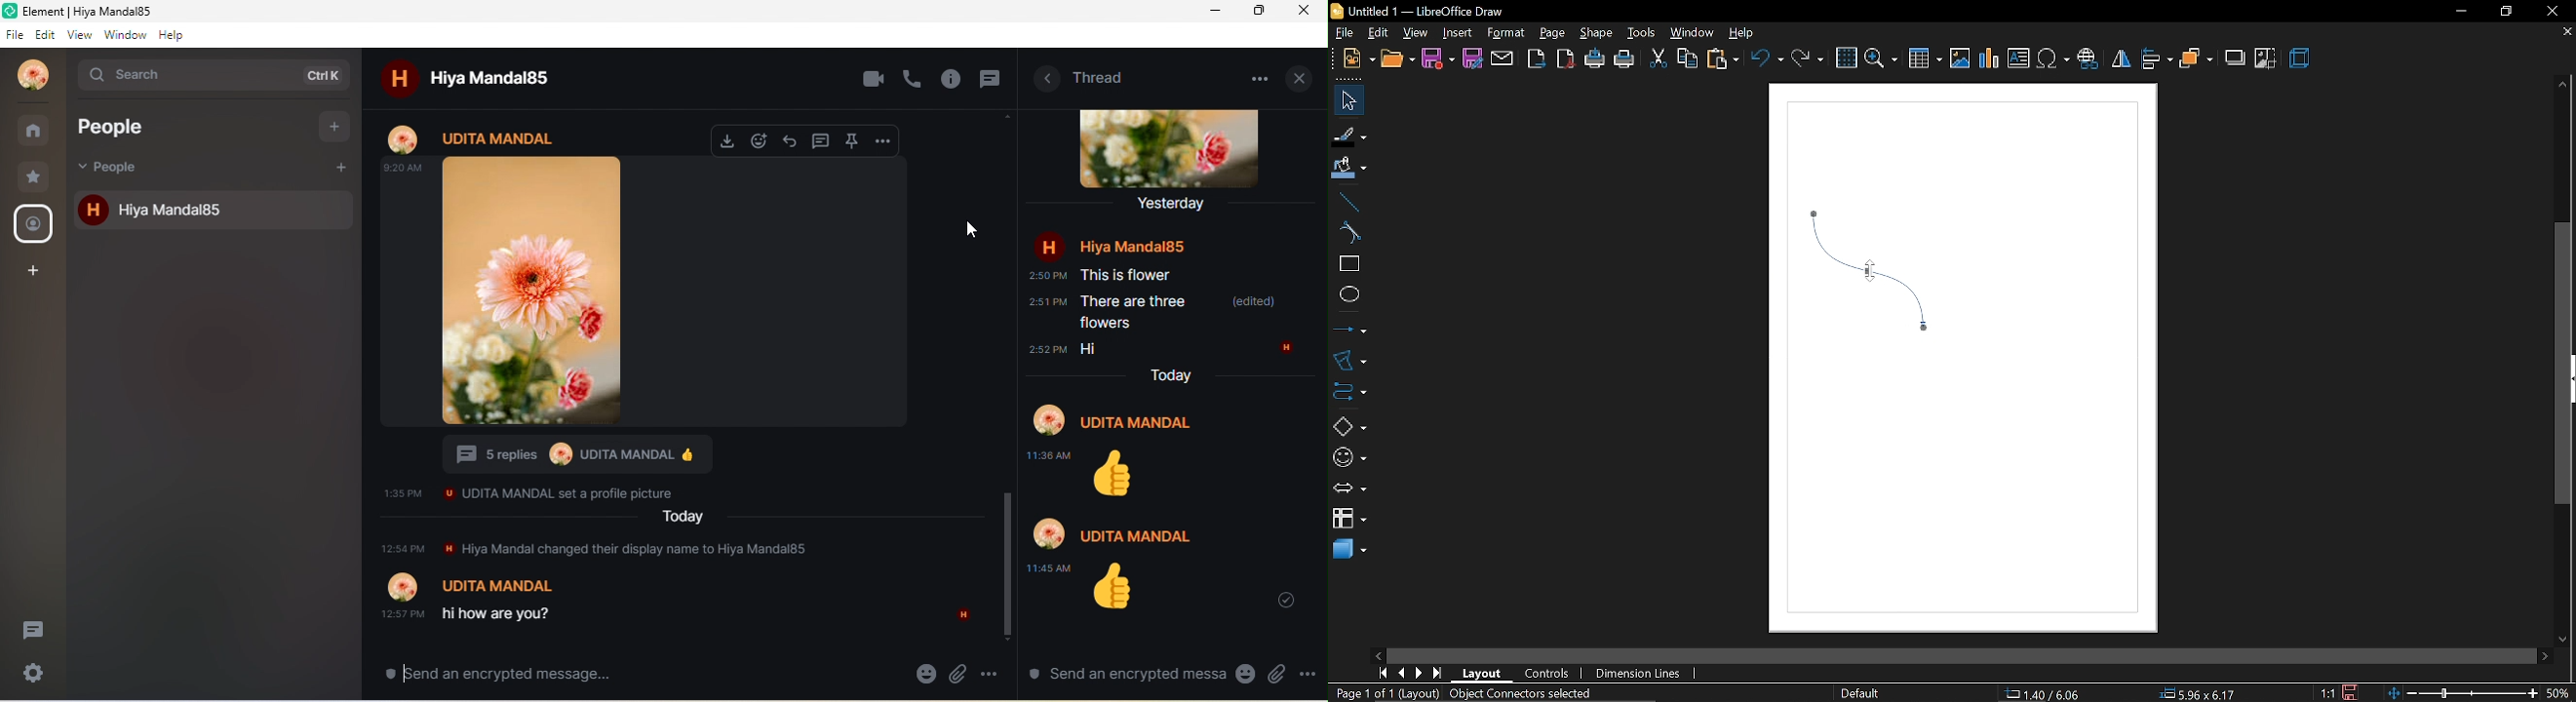  What do you see at coordinates (1537, 59) in the screenshot?
I see `export` at bounding box center [1537, 59].